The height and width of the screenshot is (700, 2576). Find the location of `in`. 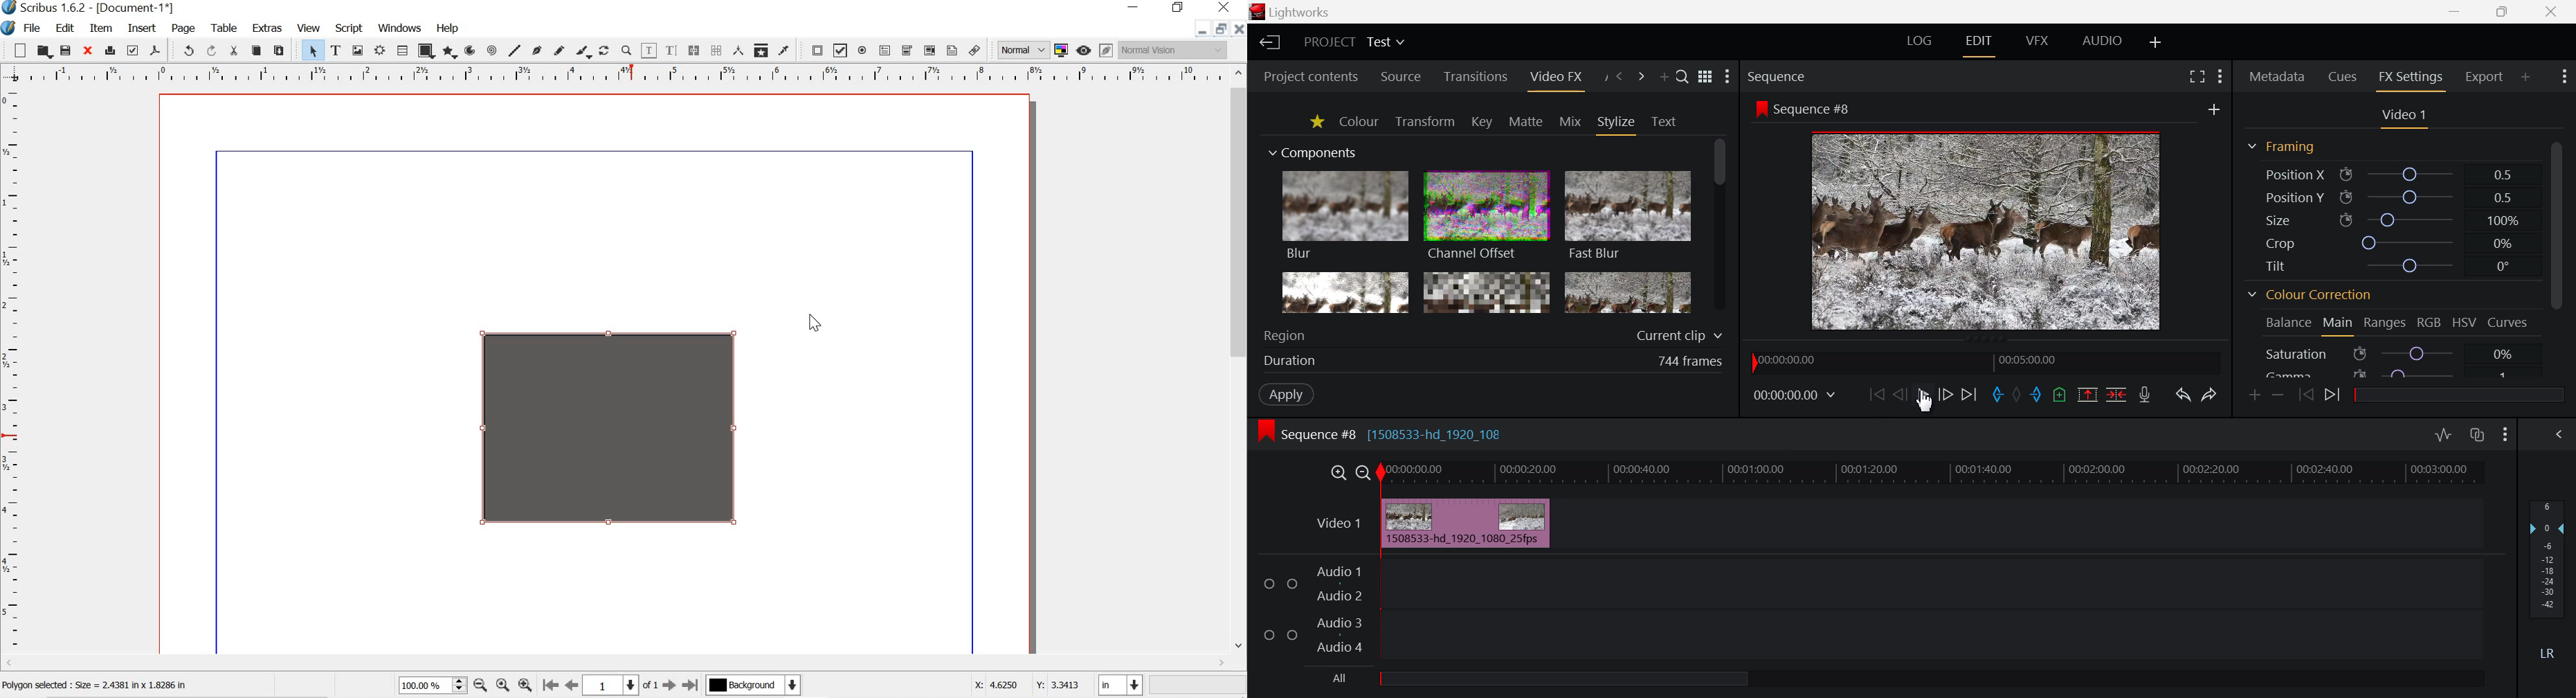

in is located at coordinates (1119, 686).